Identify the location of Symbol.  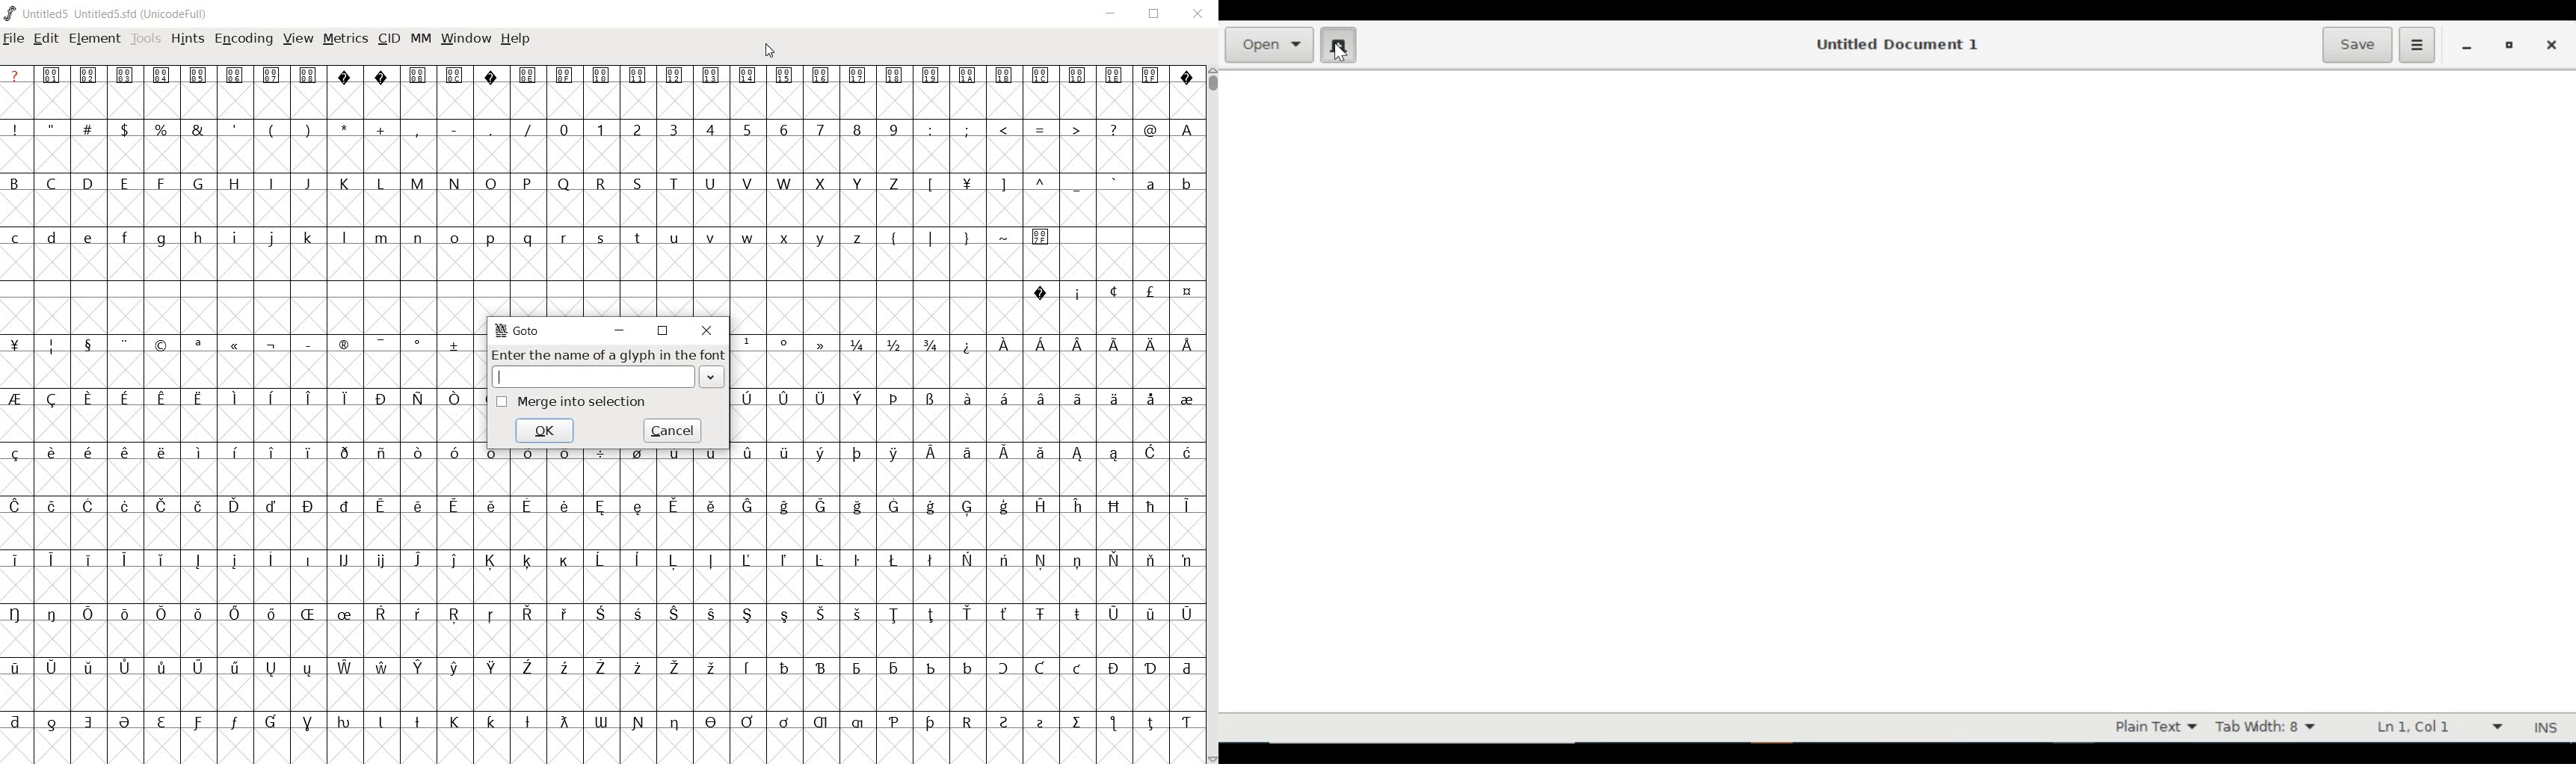
(416, 507).